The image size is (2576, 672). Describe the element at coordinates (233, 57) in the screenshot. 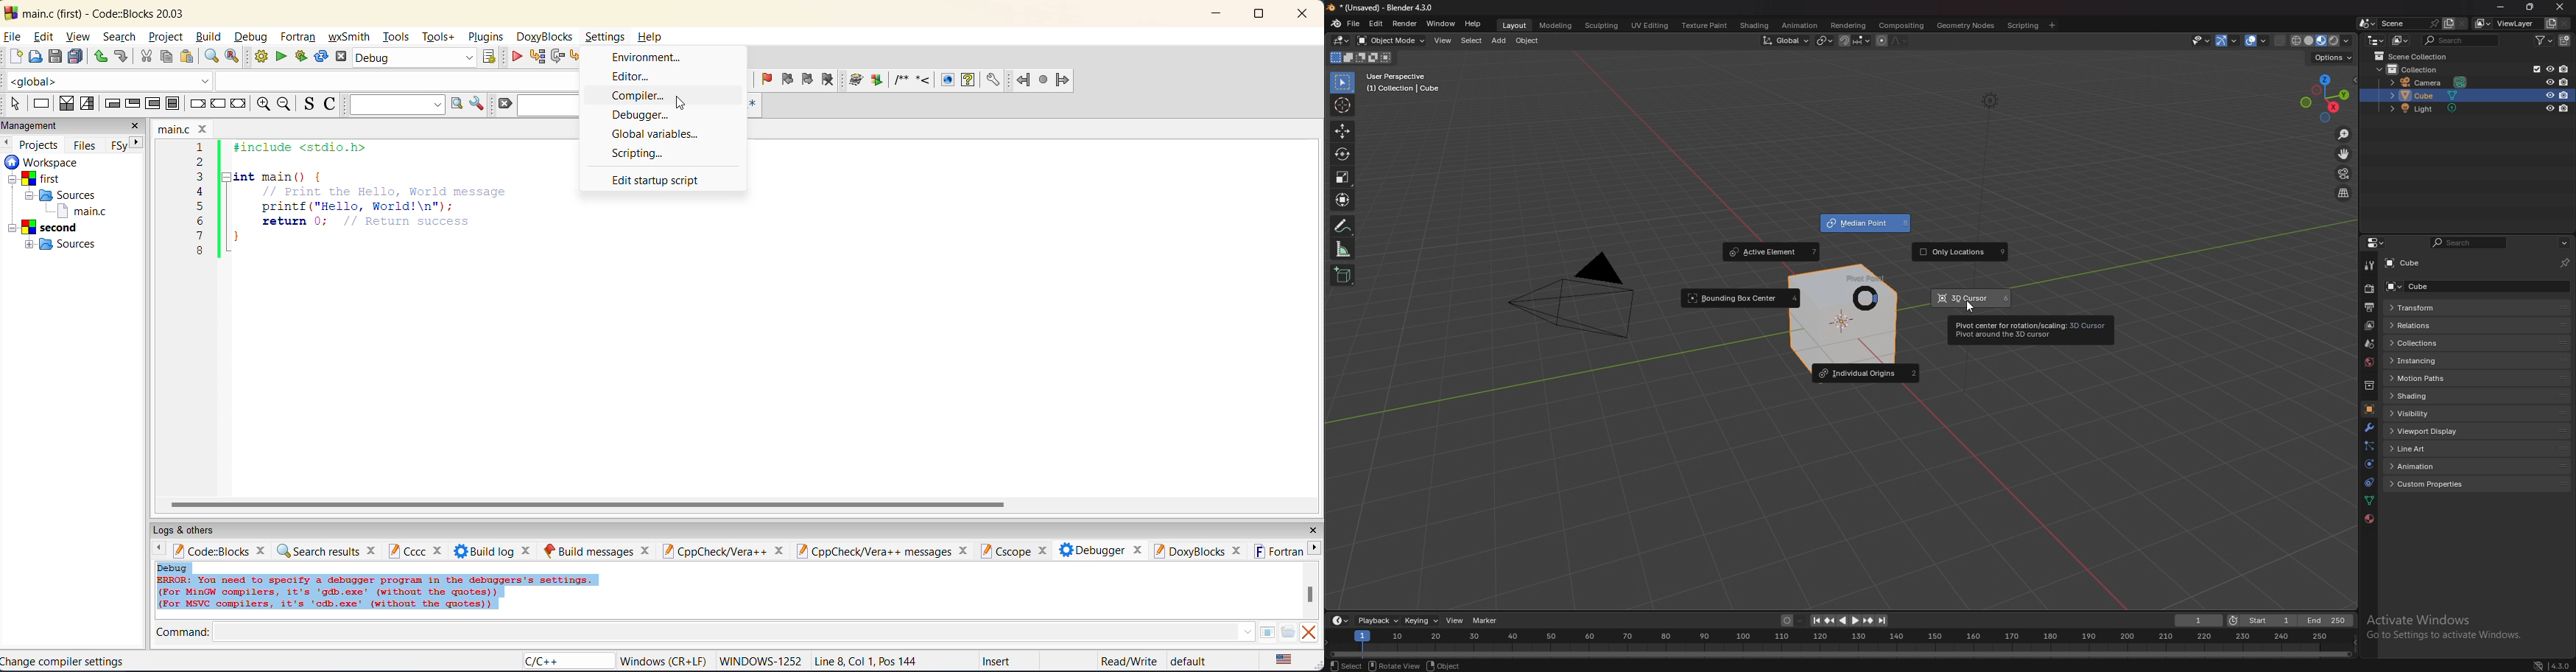

I see `replace` at that location.